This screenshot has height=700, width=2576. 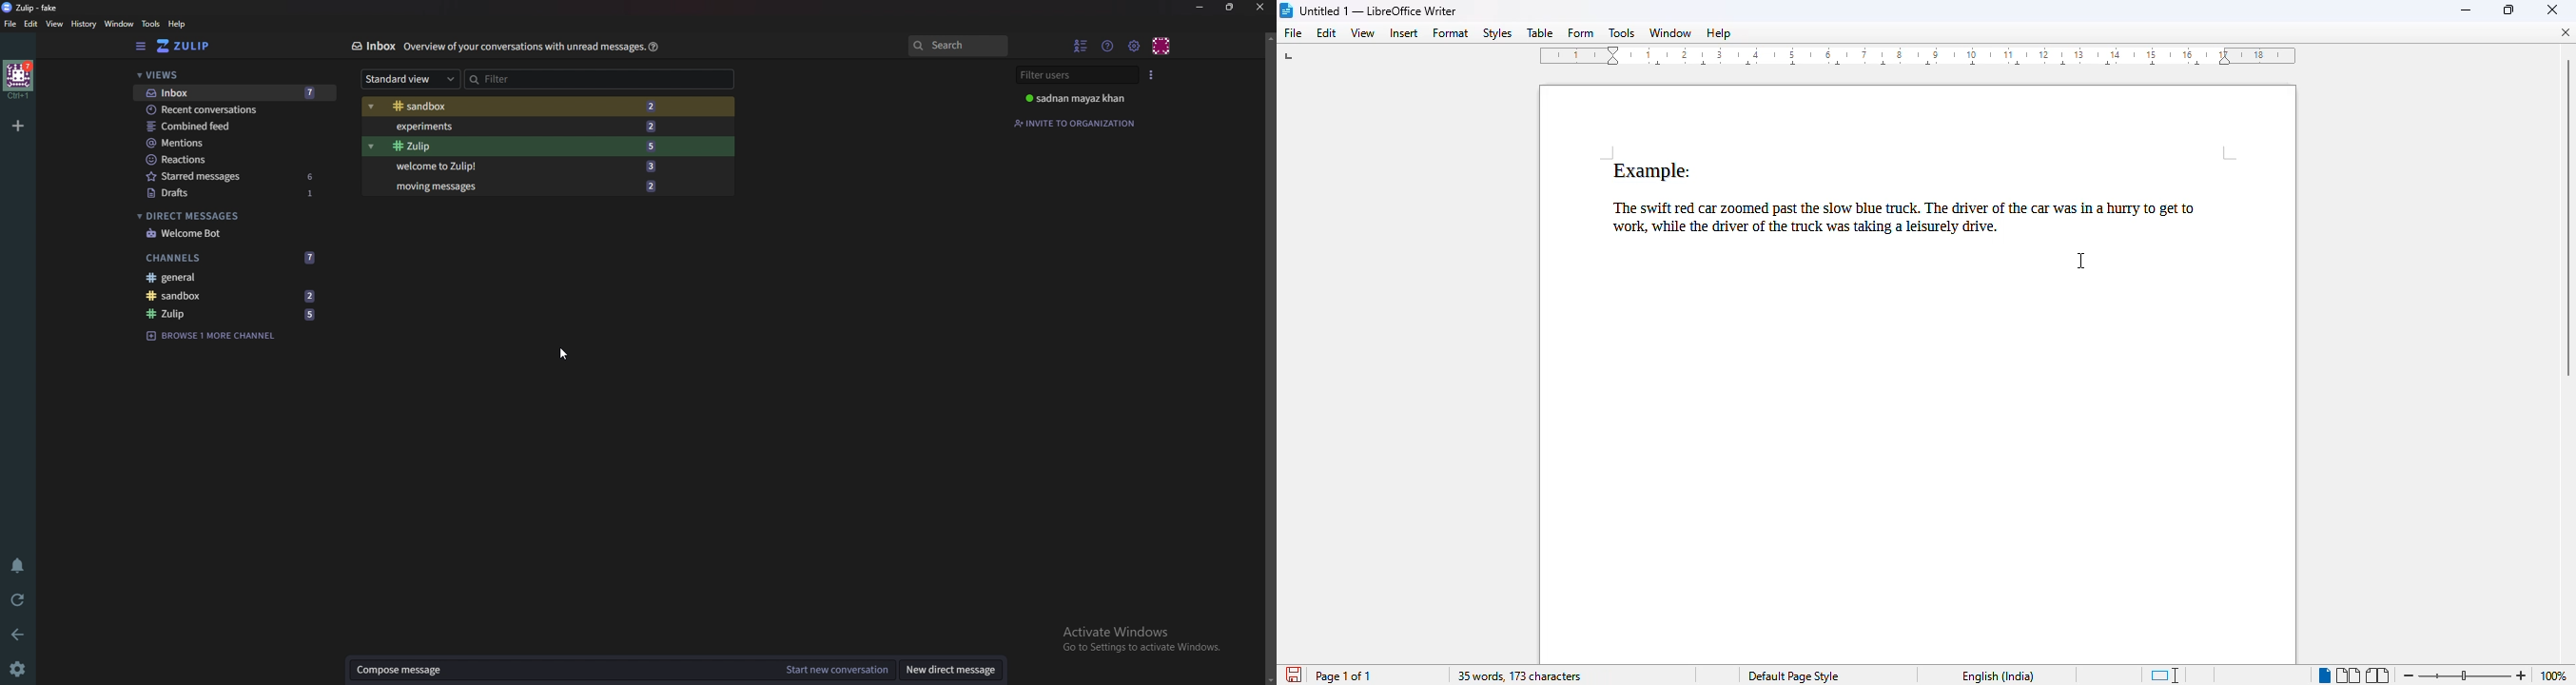 What do you see at coordinates (232, 234) in the screenshot?
I see `Welcome bot` at bounding box center [232, 234].